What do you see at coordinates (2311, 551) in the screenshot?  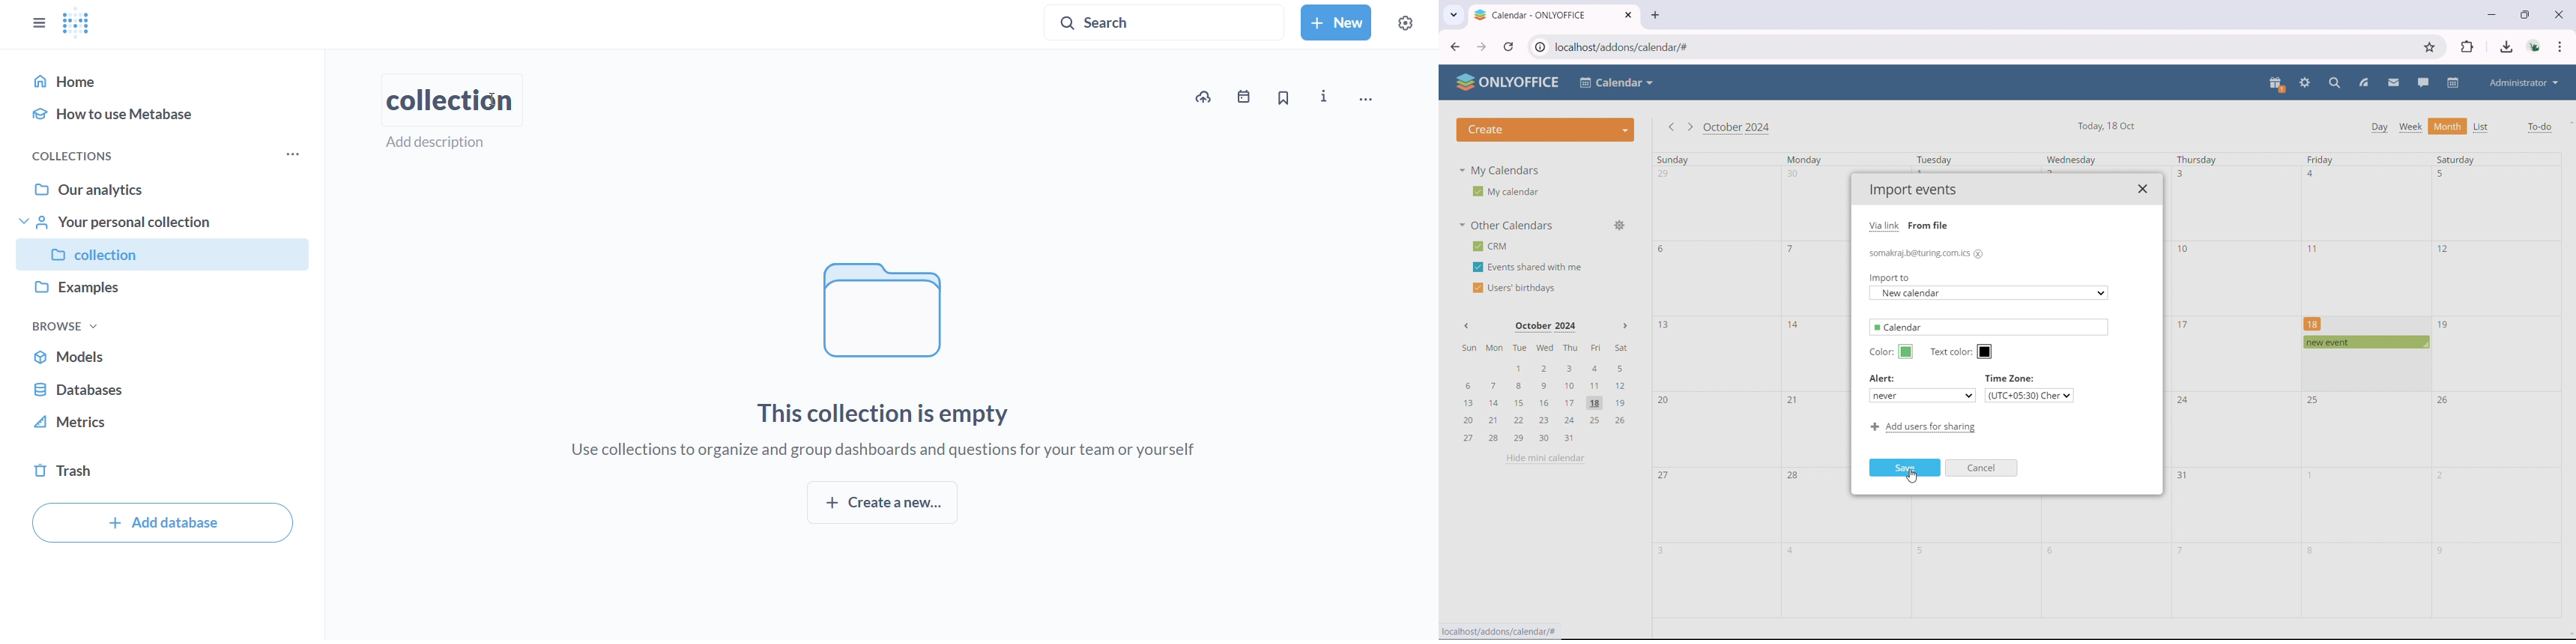 I see `8` at bounding box center [2311, 551].